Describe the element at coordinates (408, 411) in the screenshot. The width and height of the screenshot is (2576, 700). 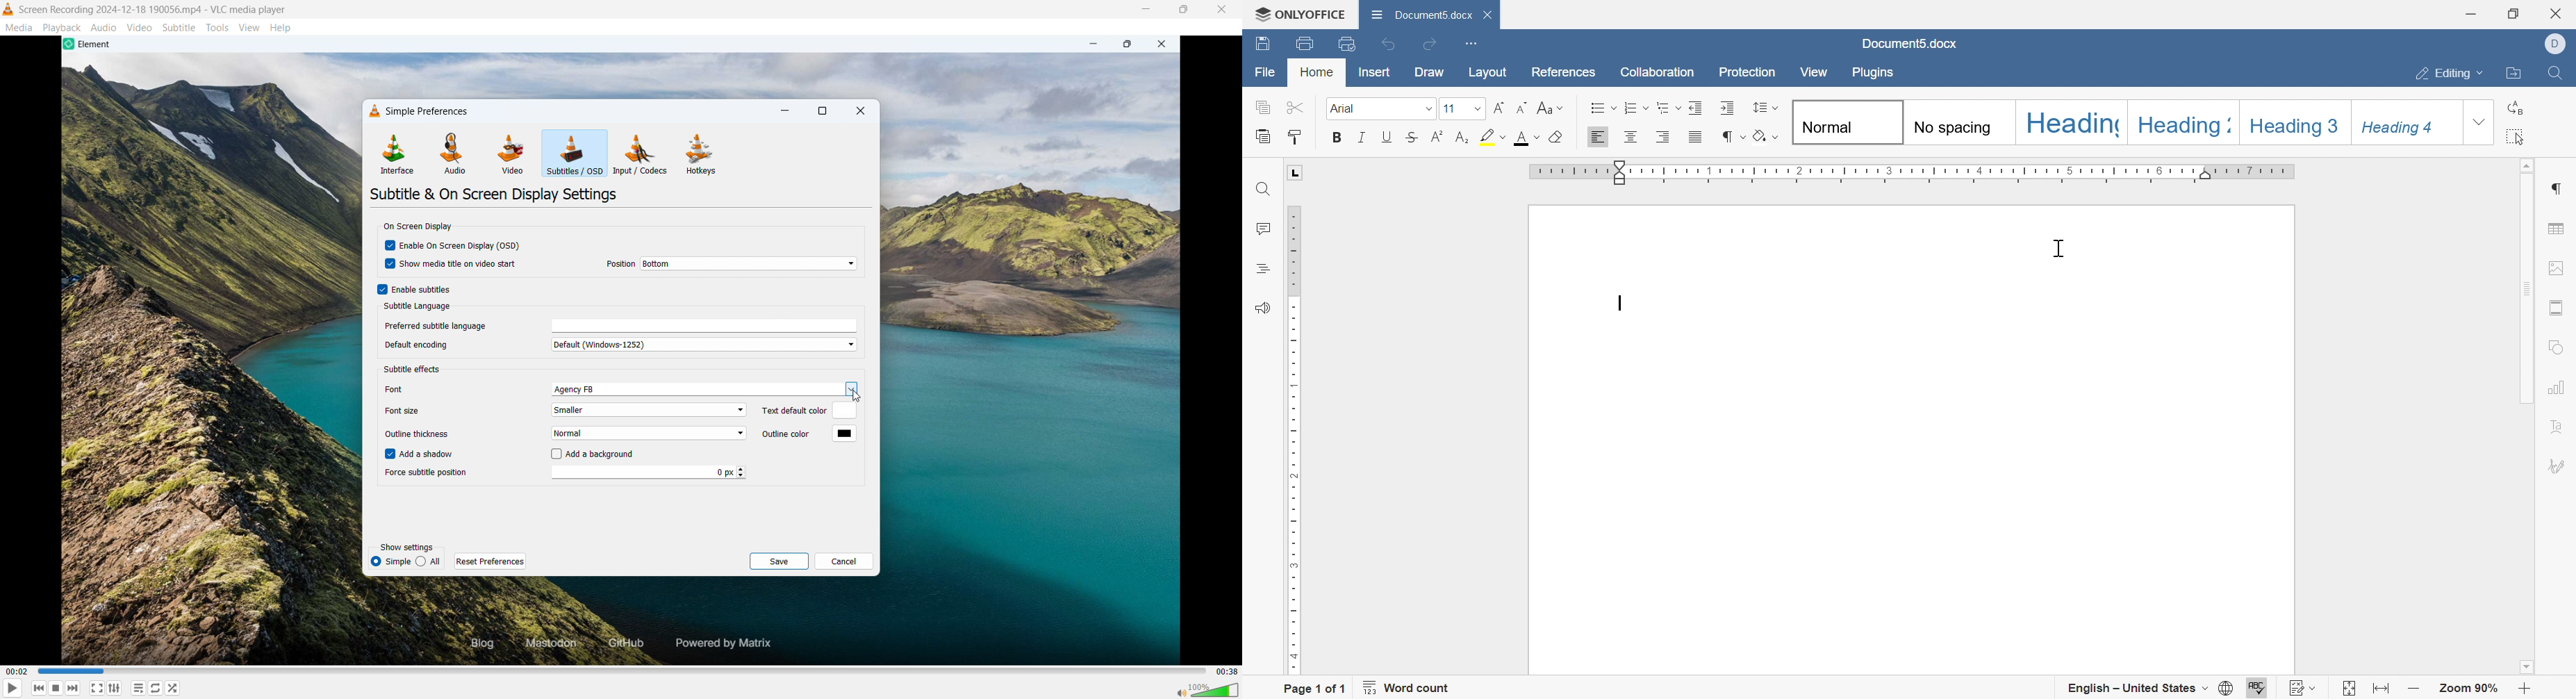
I see `Font size` at that location.